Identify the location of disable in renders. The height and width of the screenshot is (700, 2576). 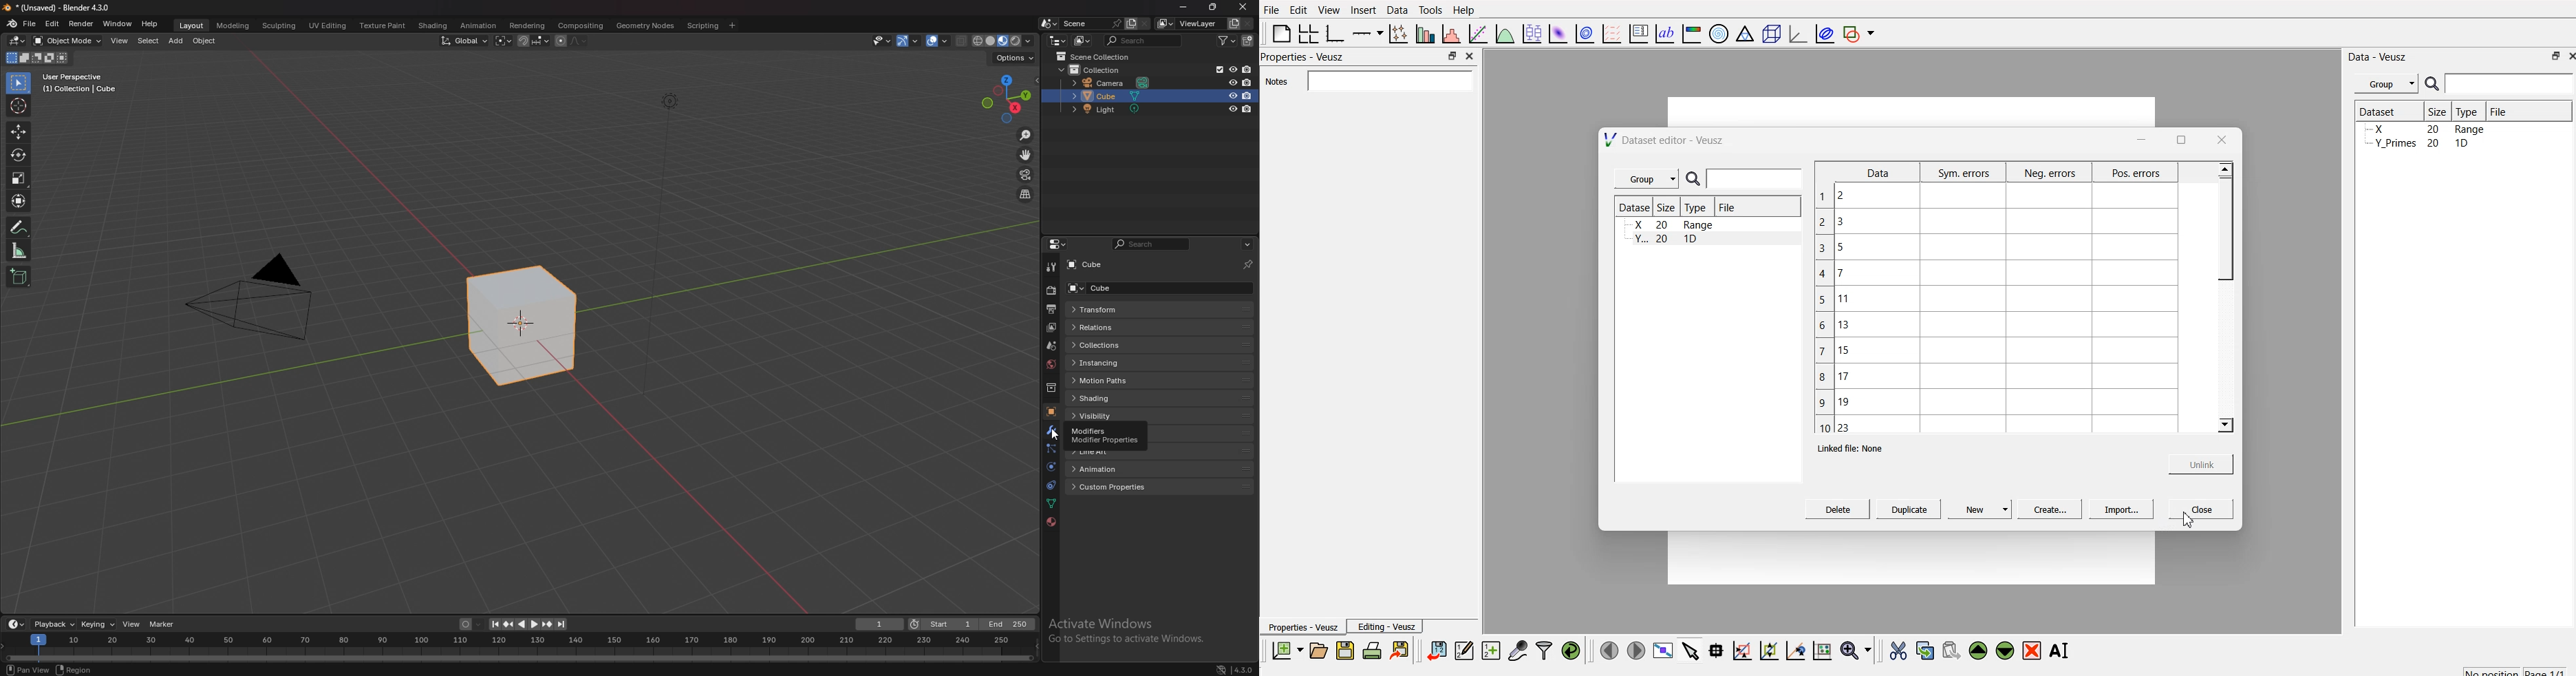
(1249, 108).